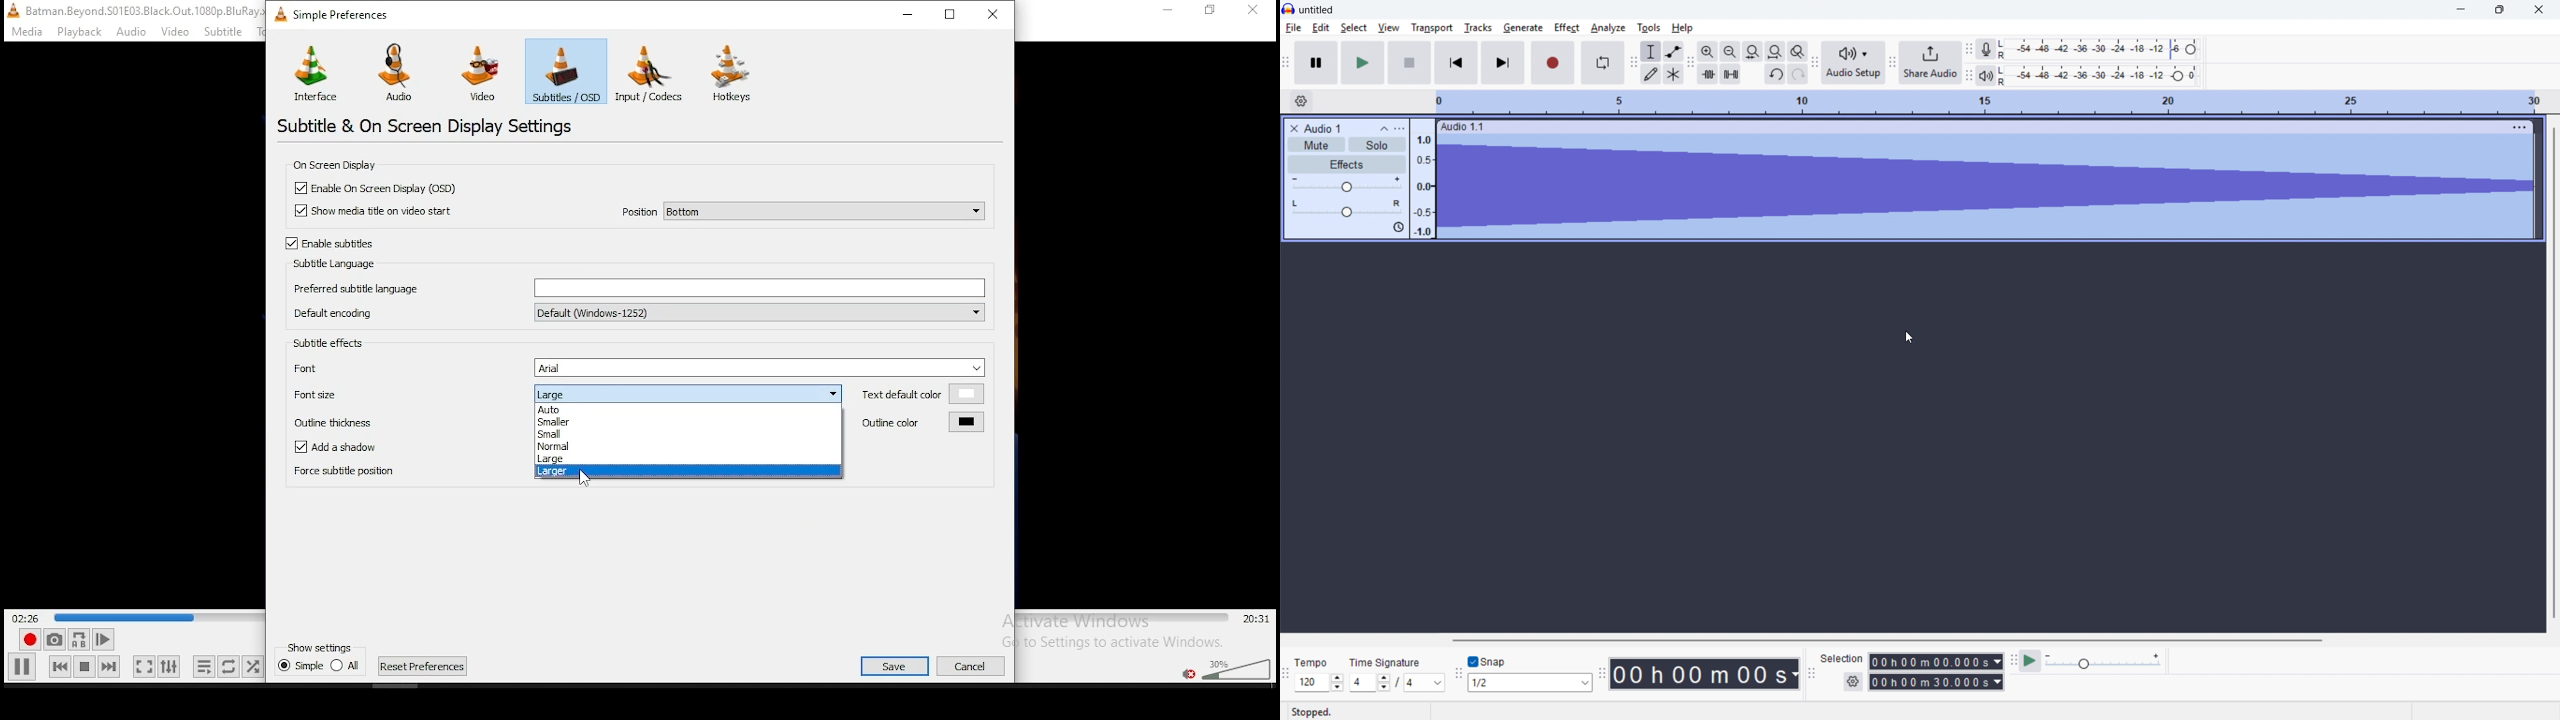  Describe the element at coordinates (1674, 74) in the screenshot. I see `Multi - tool` at that location.